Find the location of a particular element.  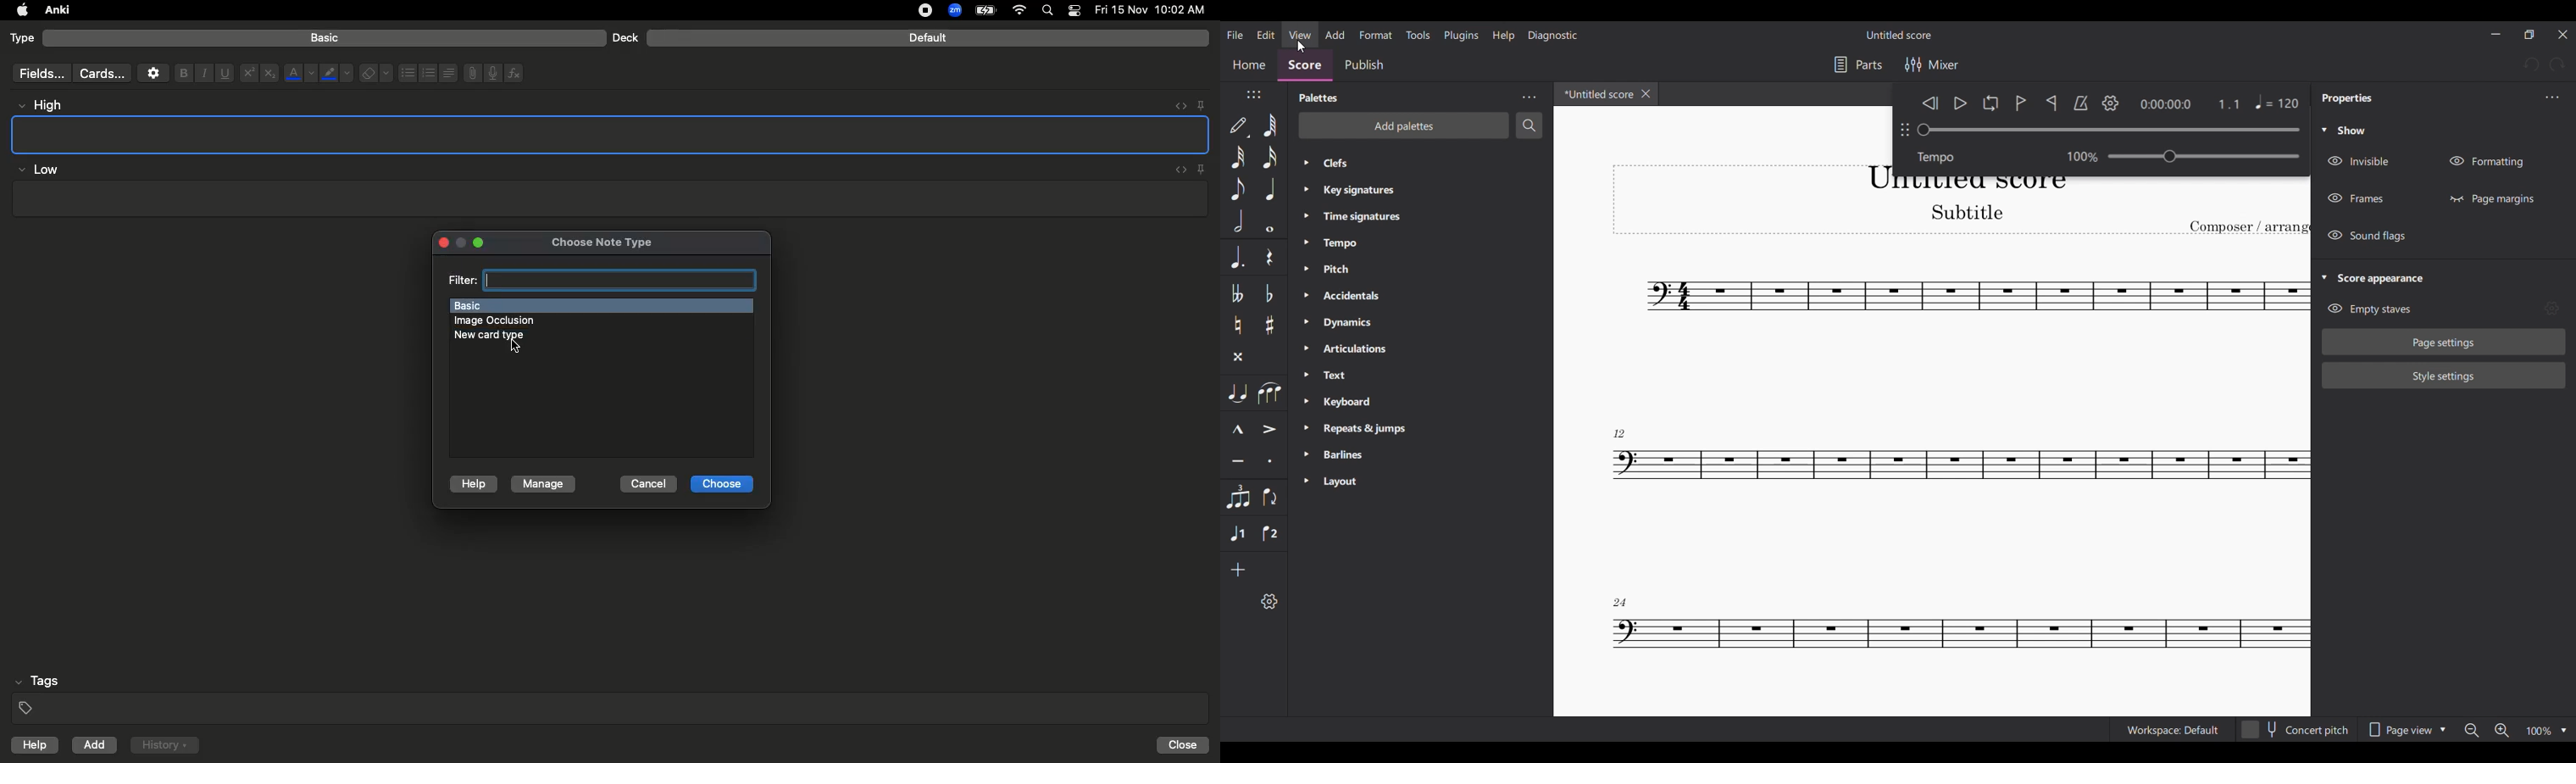

Basic  is located at coordinates (600, 304).